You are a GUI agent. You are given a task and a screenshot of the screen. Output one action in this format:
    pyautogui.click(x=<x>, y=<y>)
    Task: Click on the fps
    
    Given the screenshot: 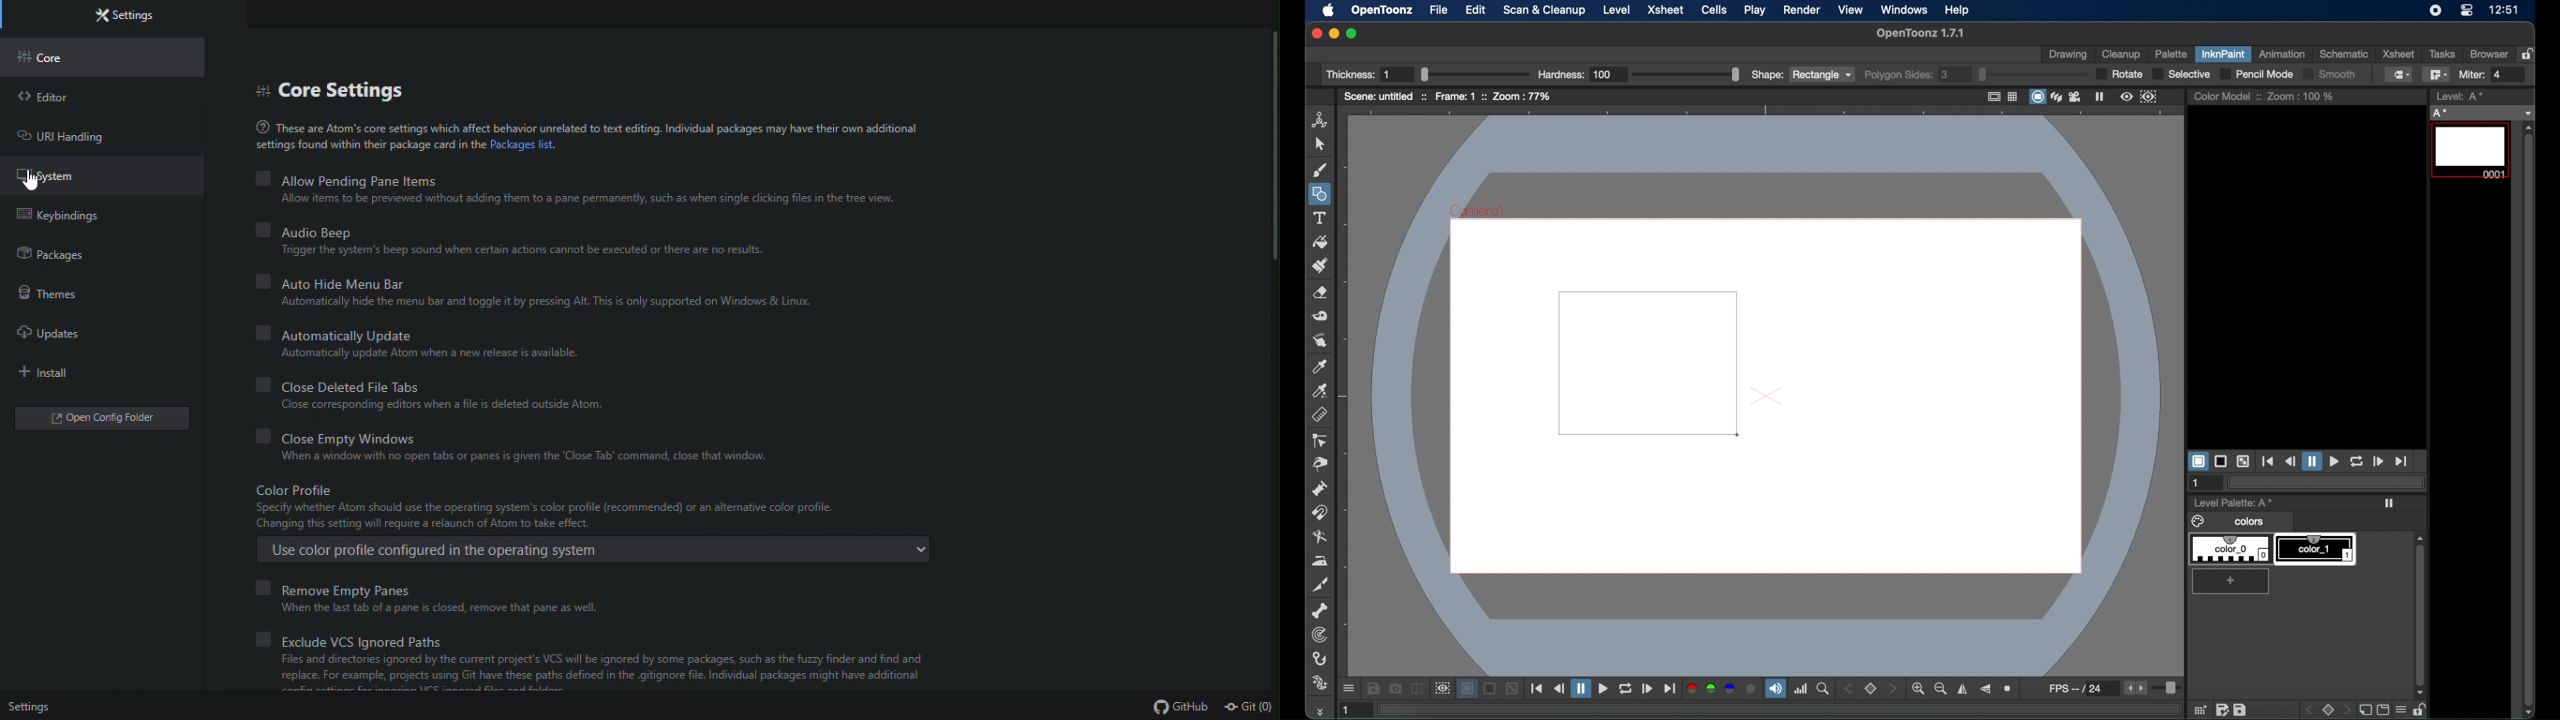 What is the action you would take?
    pyautogui.click(x=2083, y=688)
    